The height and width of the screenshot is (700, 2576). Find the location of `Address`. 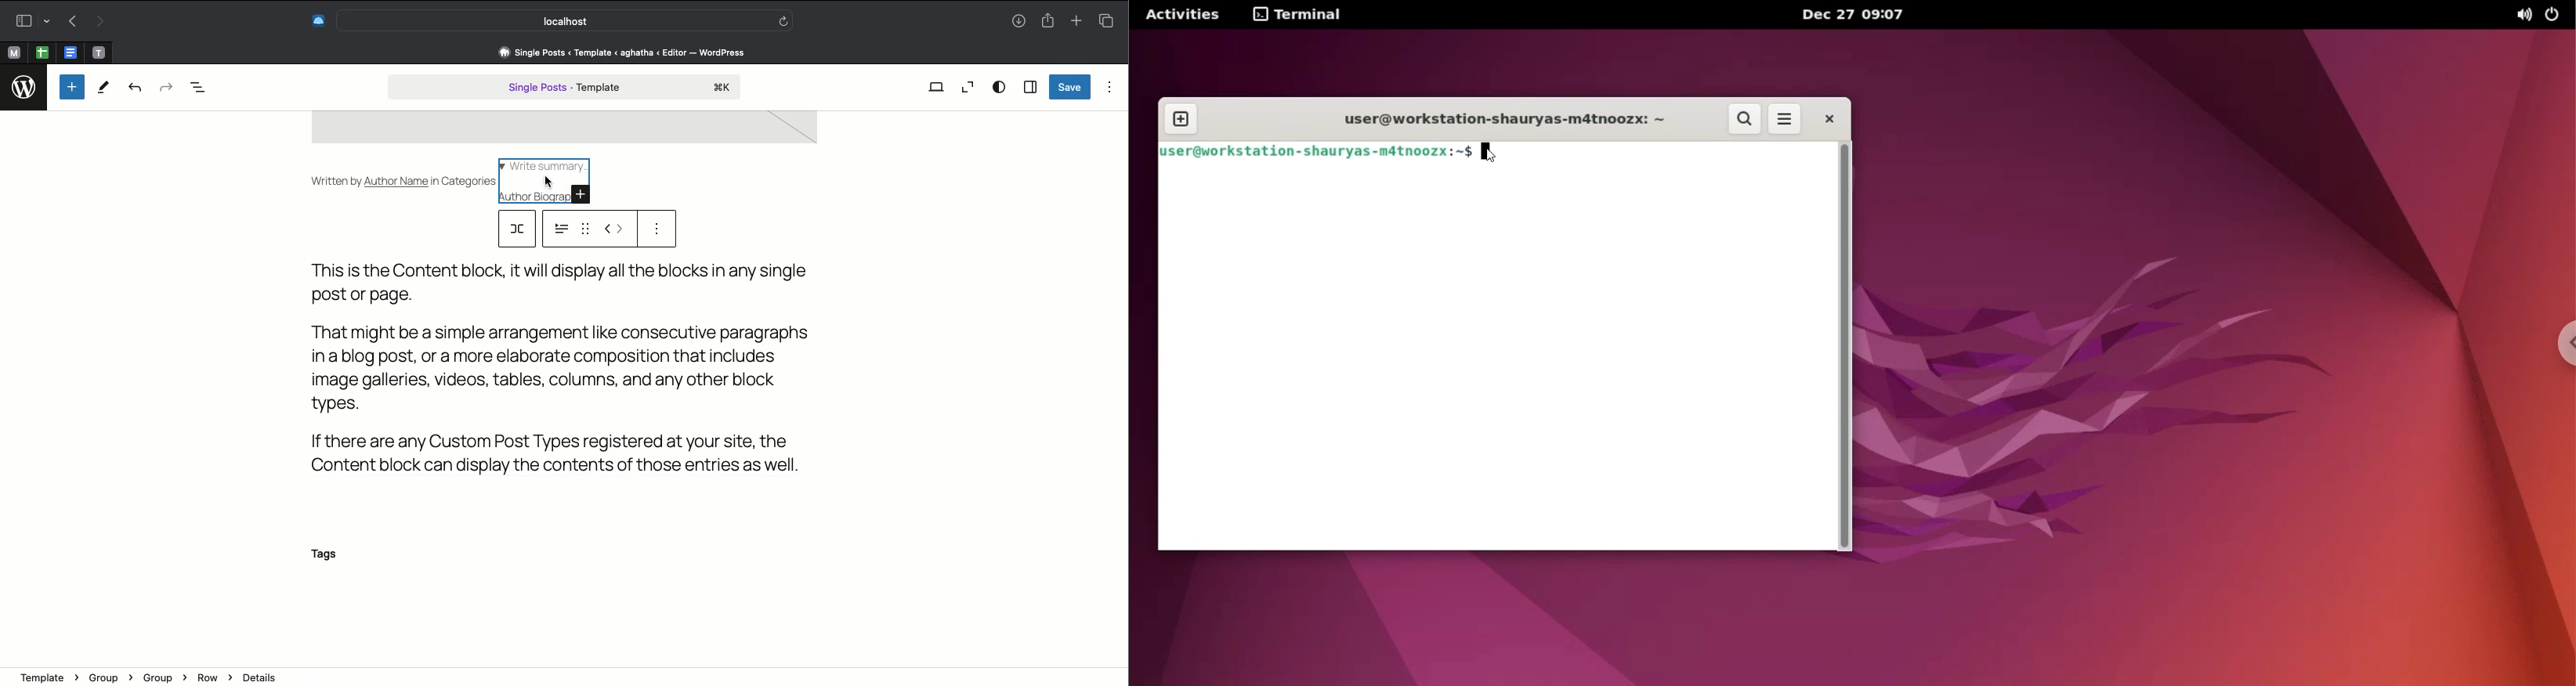

Address is located at coordinates (620, 52).